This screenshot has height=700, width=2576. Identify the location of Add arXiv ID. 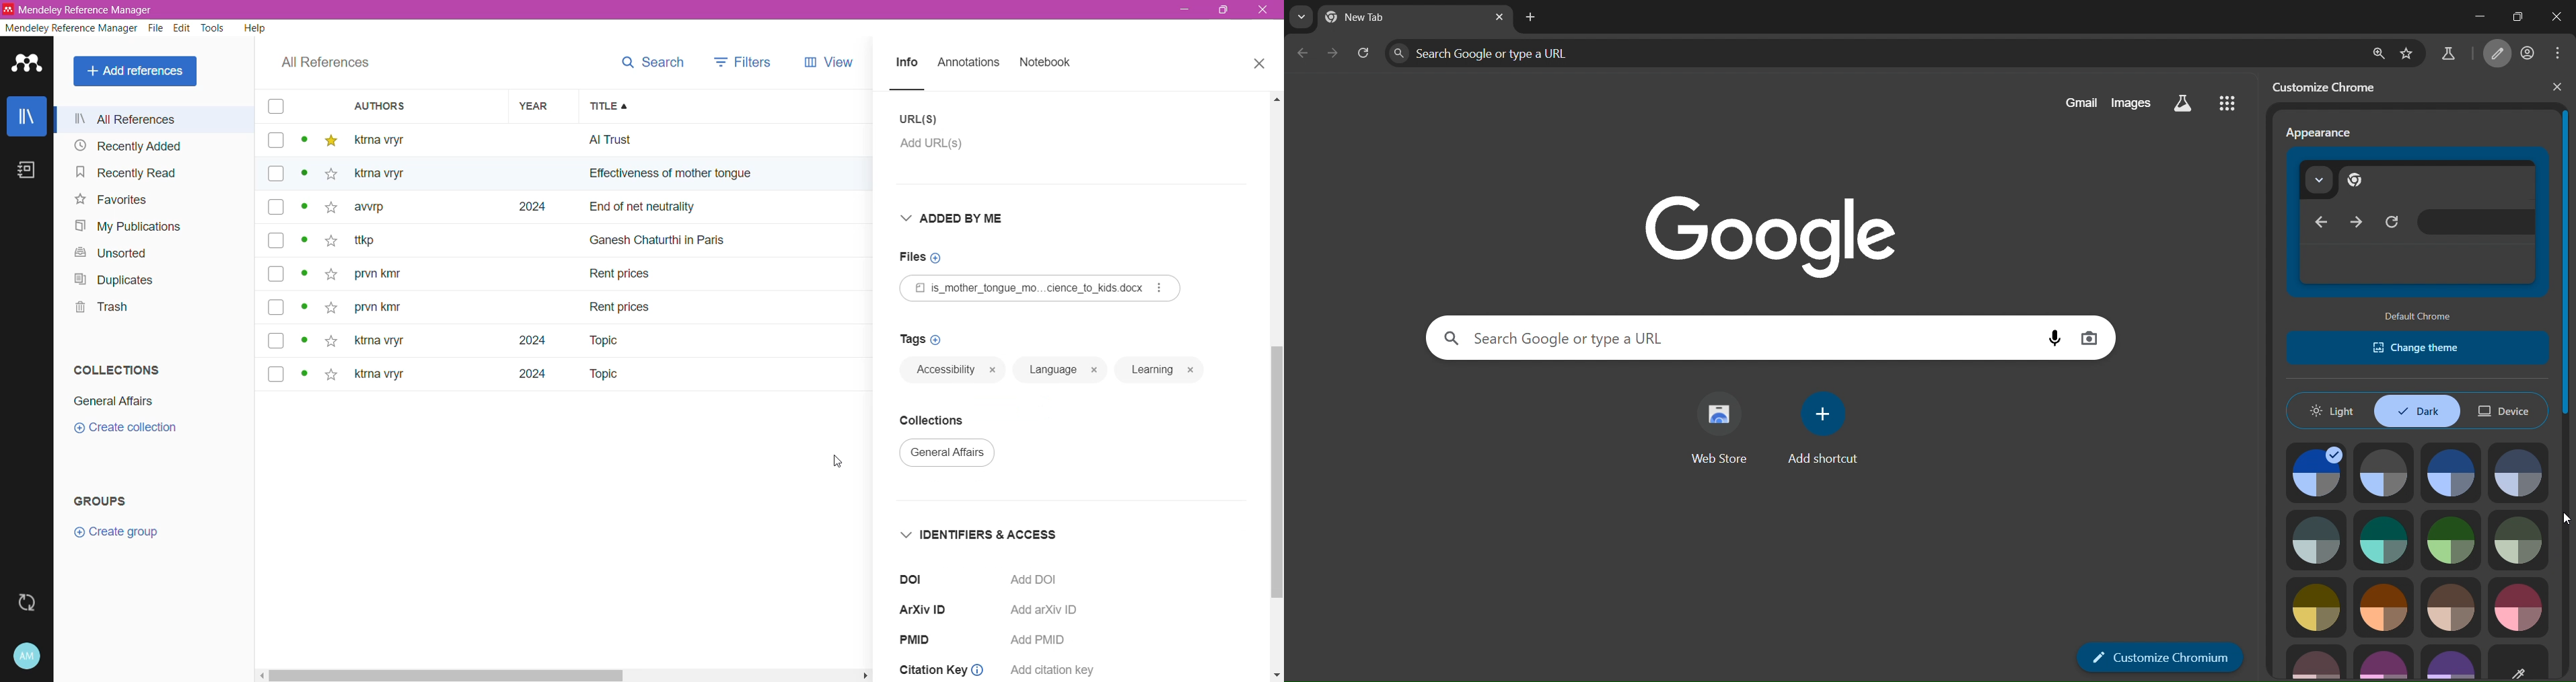
(1052, 610).